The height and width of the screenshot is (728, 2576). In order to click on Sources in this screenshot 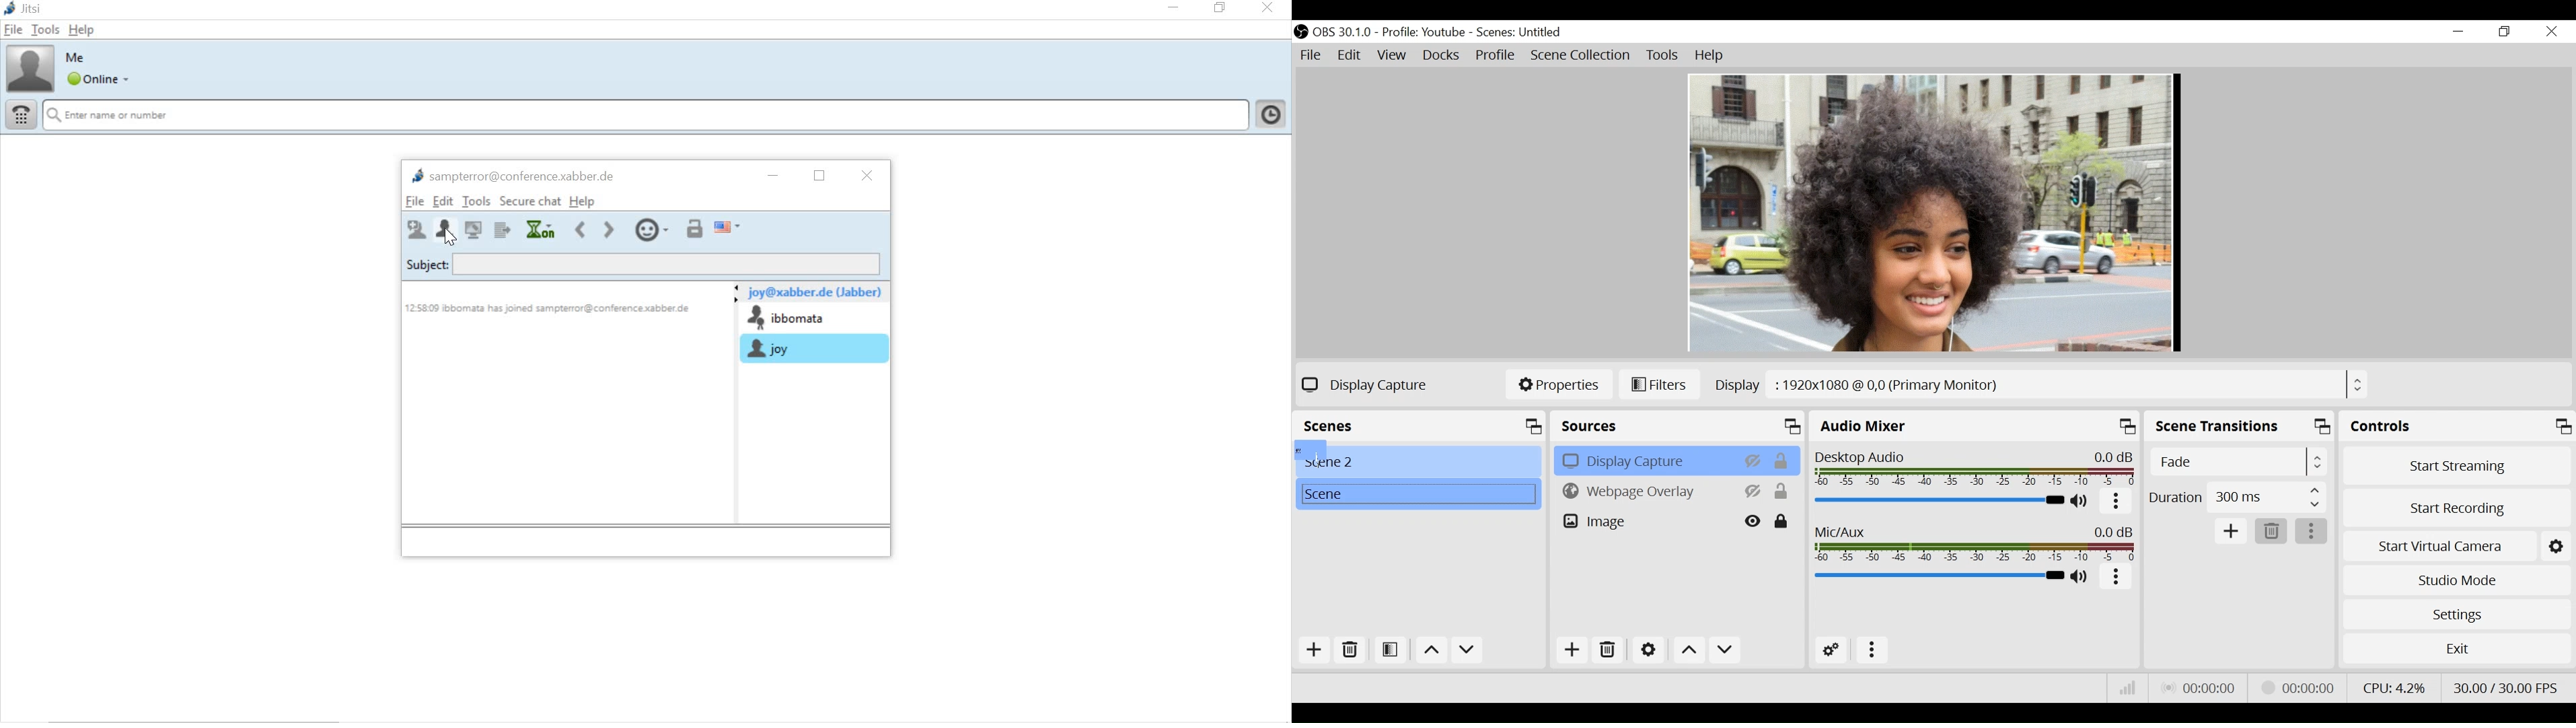, I will do `click(1679, 426)`.